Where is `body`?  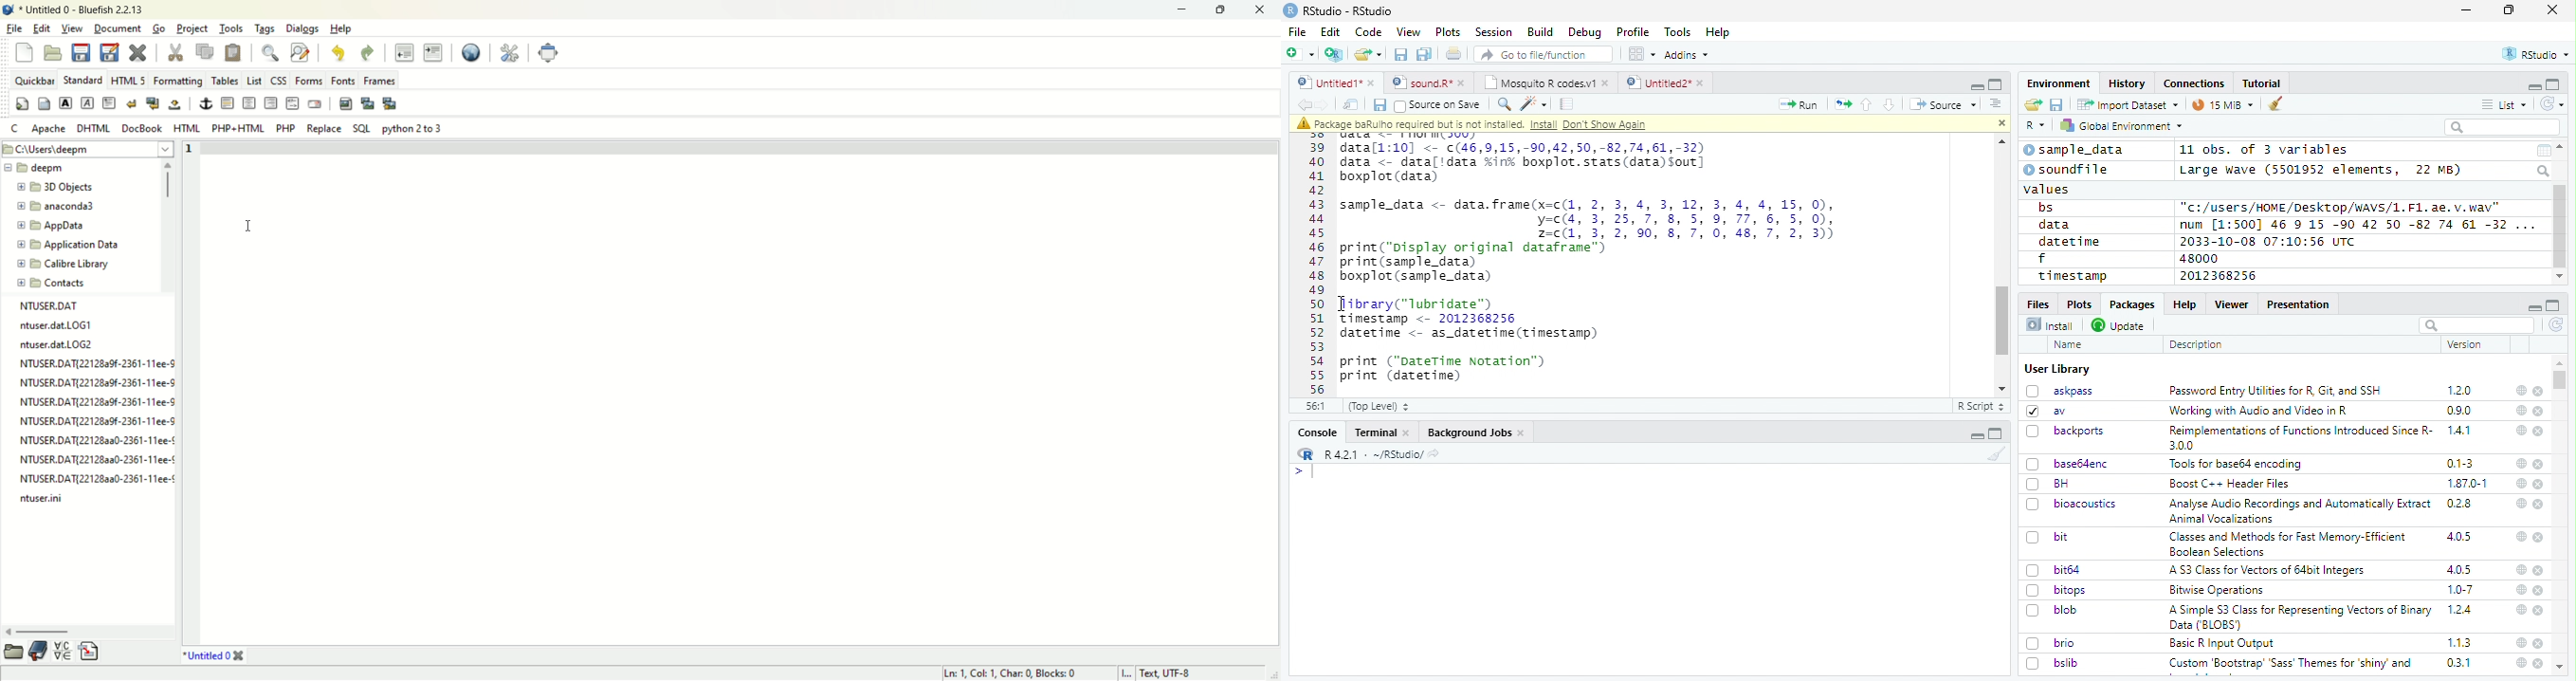
body is located at coordinates (45, 104).